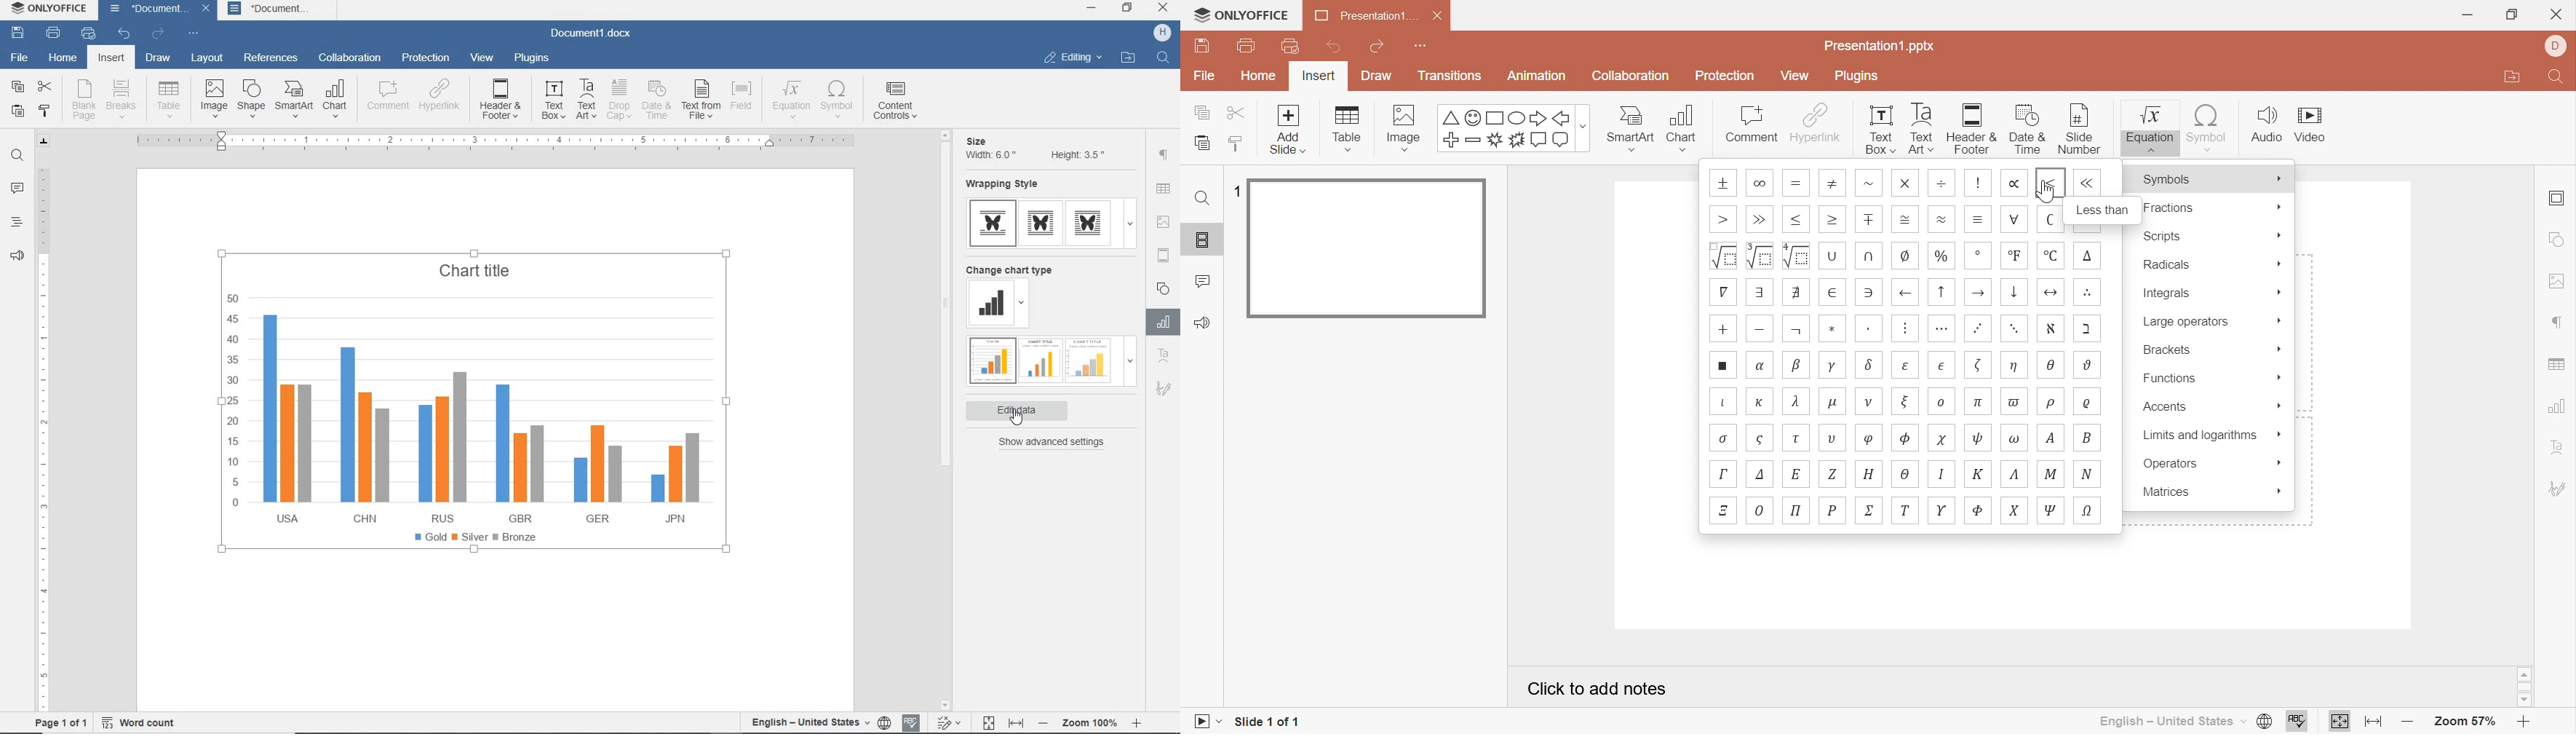 The height and width of the screenshot is (756, 2576). Describe the element at coordinates (1204, 111) in the screenshot. I see `Copy` at that location.